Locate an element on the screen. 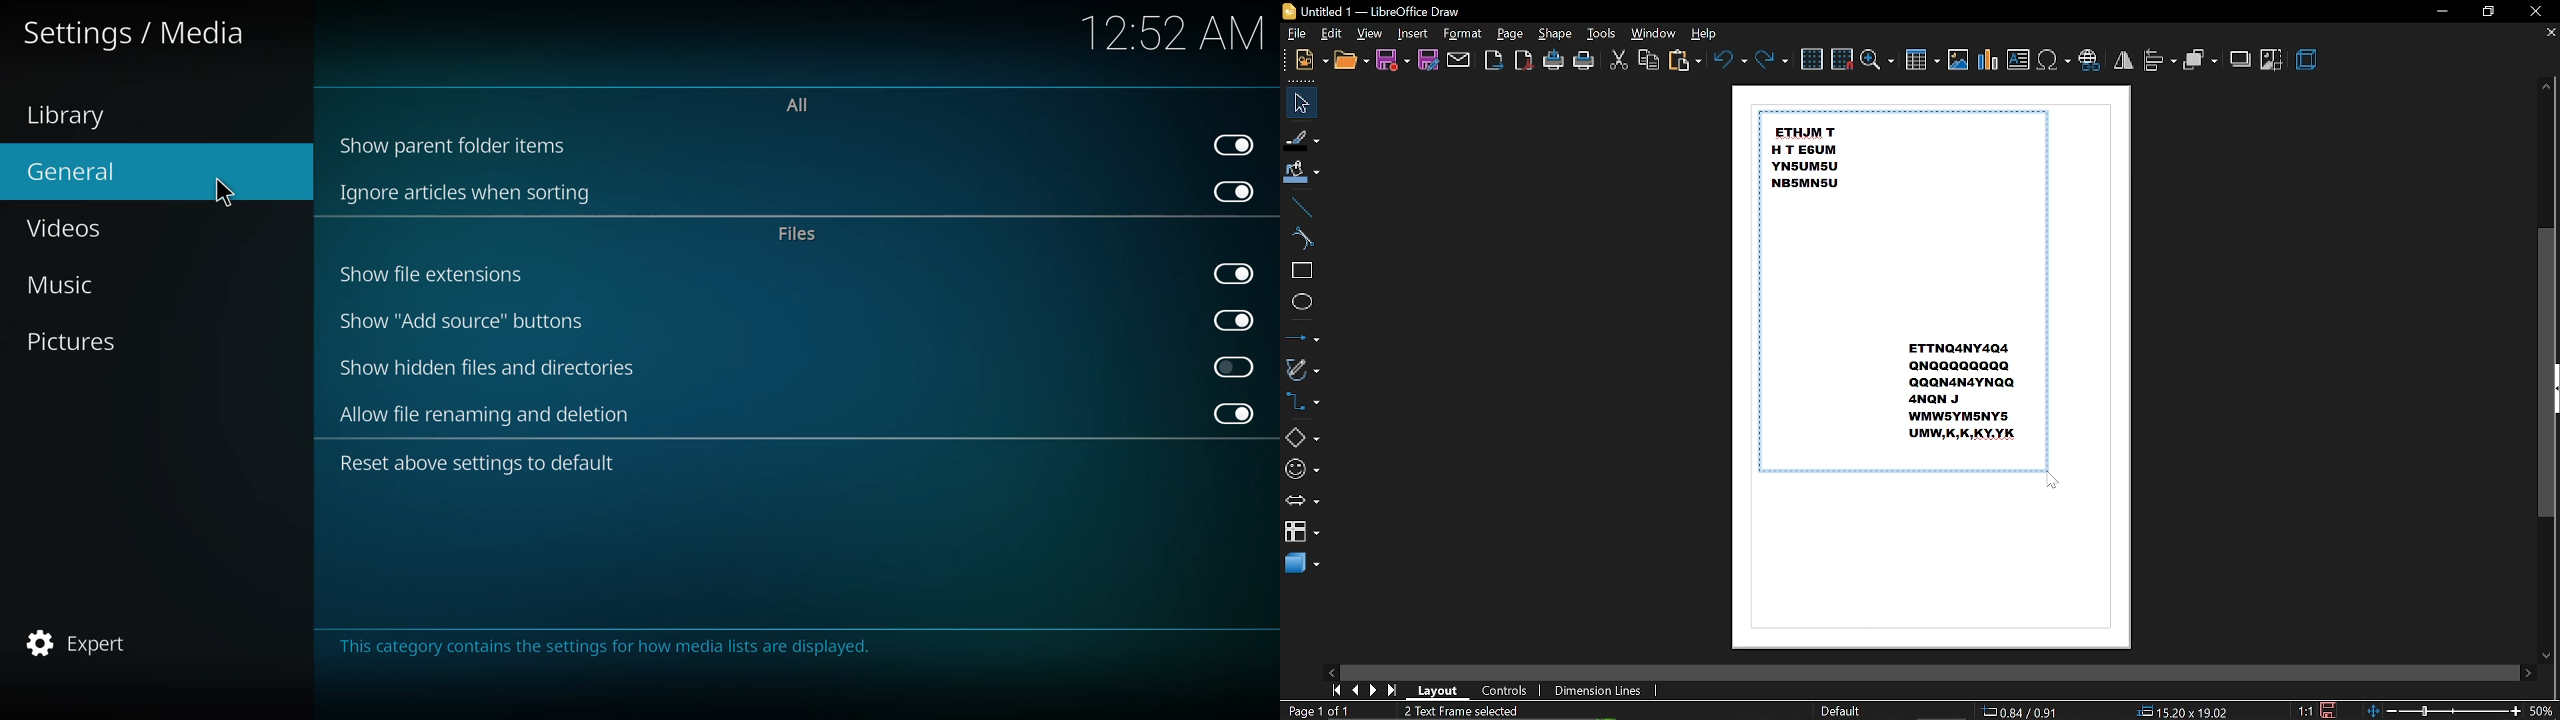  ignore articles when sorting is located at coordinates (467, 190).